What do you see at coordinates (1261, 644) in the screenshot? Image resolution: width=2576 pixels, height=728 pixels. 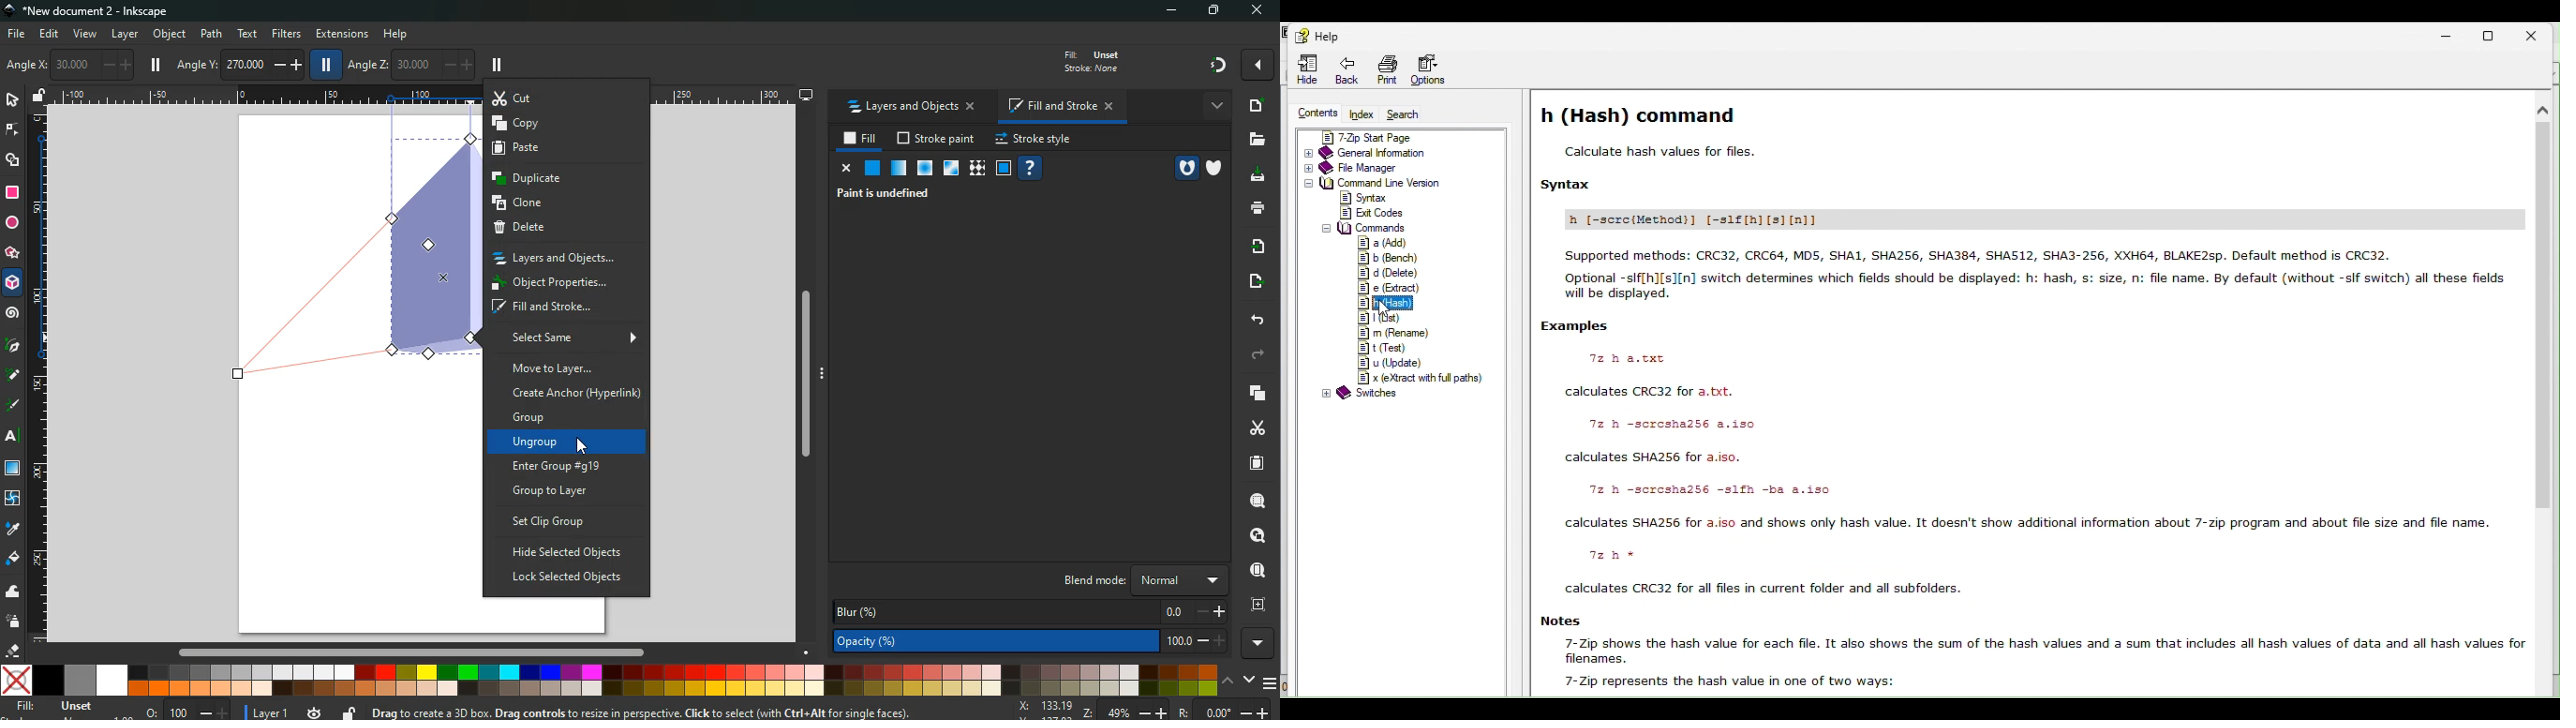 I see `more` at bounding box center [1261, 644].